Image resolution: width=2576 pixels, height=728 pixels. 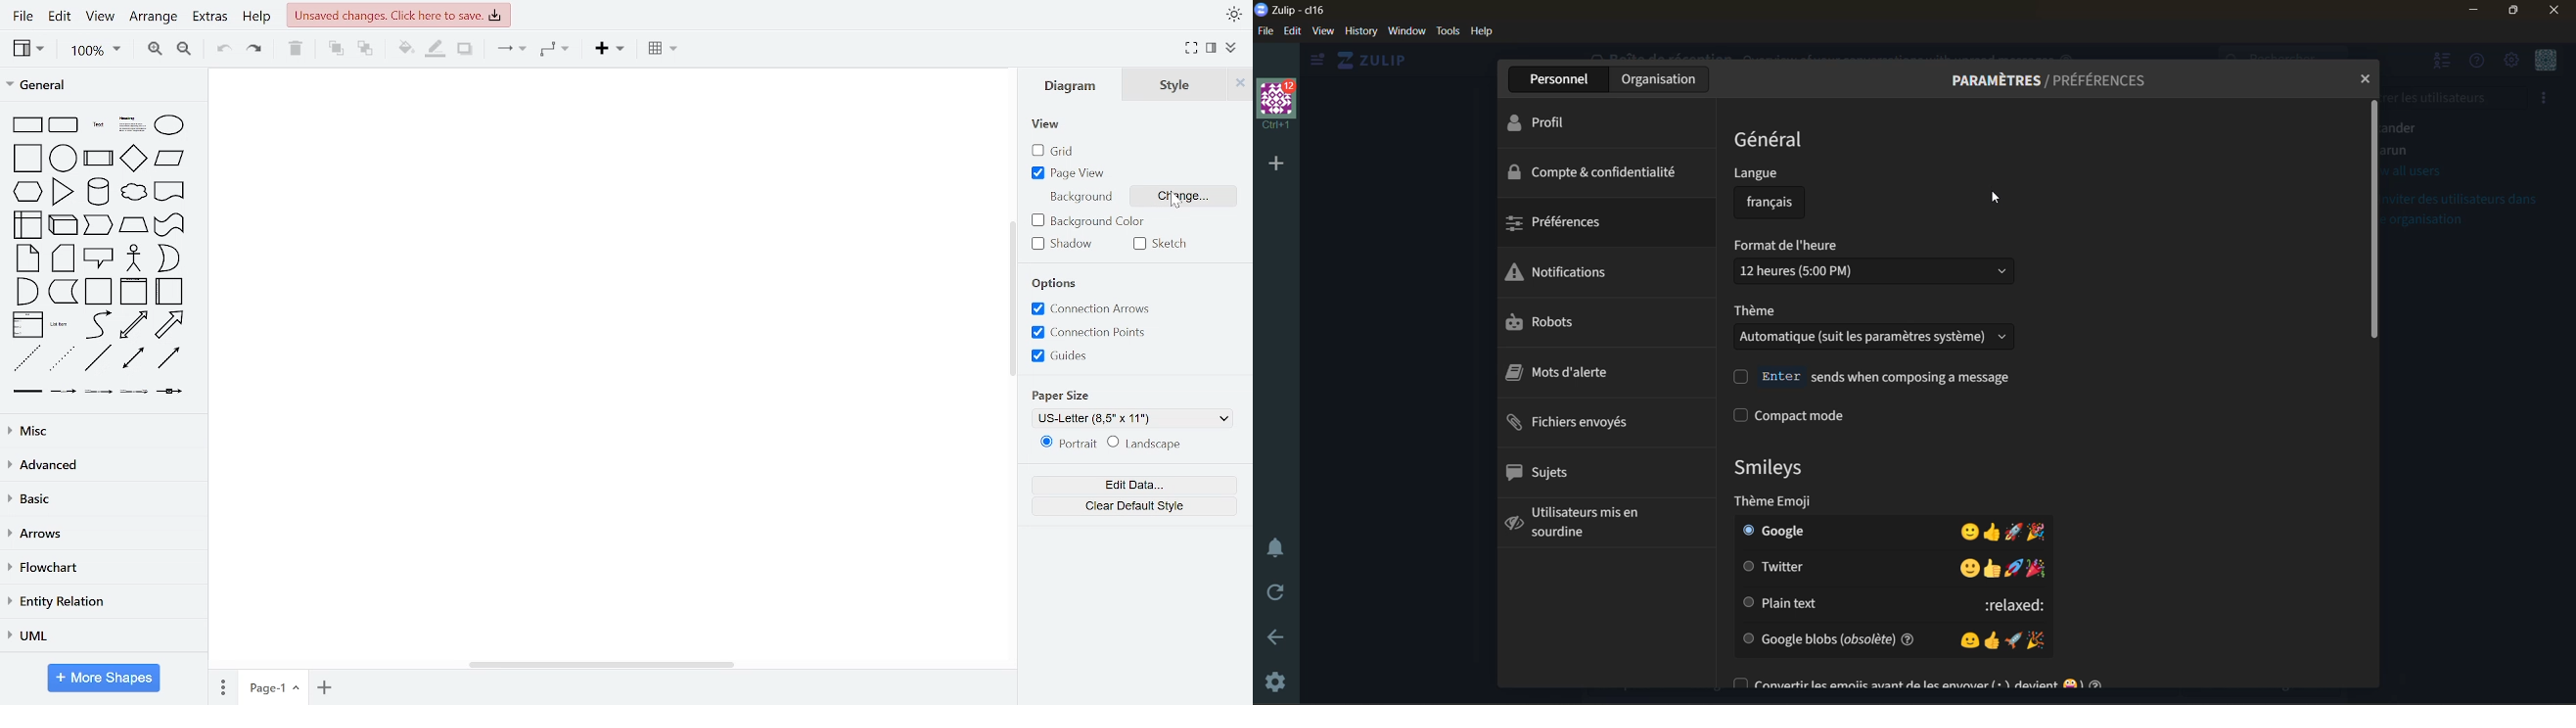 What do you see at coordinates (1561, 79) in the screenshot?
I see `personal` at bounding box center [1561, 79].